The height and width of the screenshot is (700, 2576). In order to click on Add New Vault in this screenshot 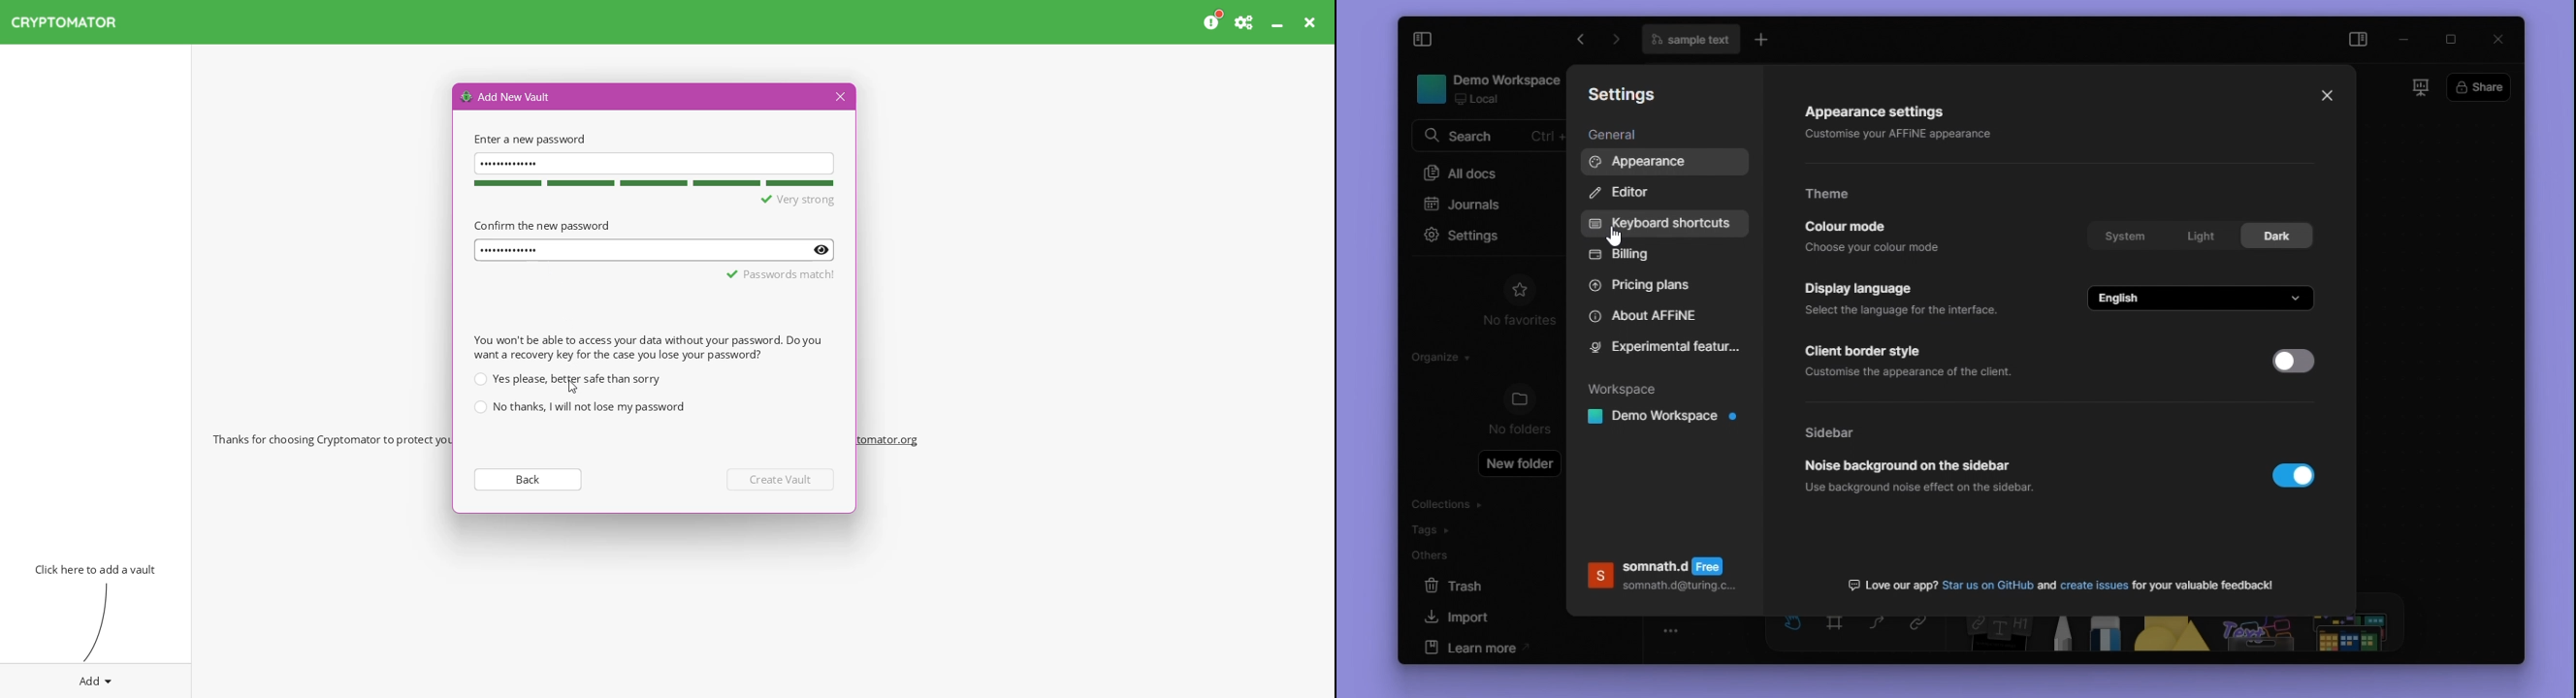, I will do `click(507, 96)`.